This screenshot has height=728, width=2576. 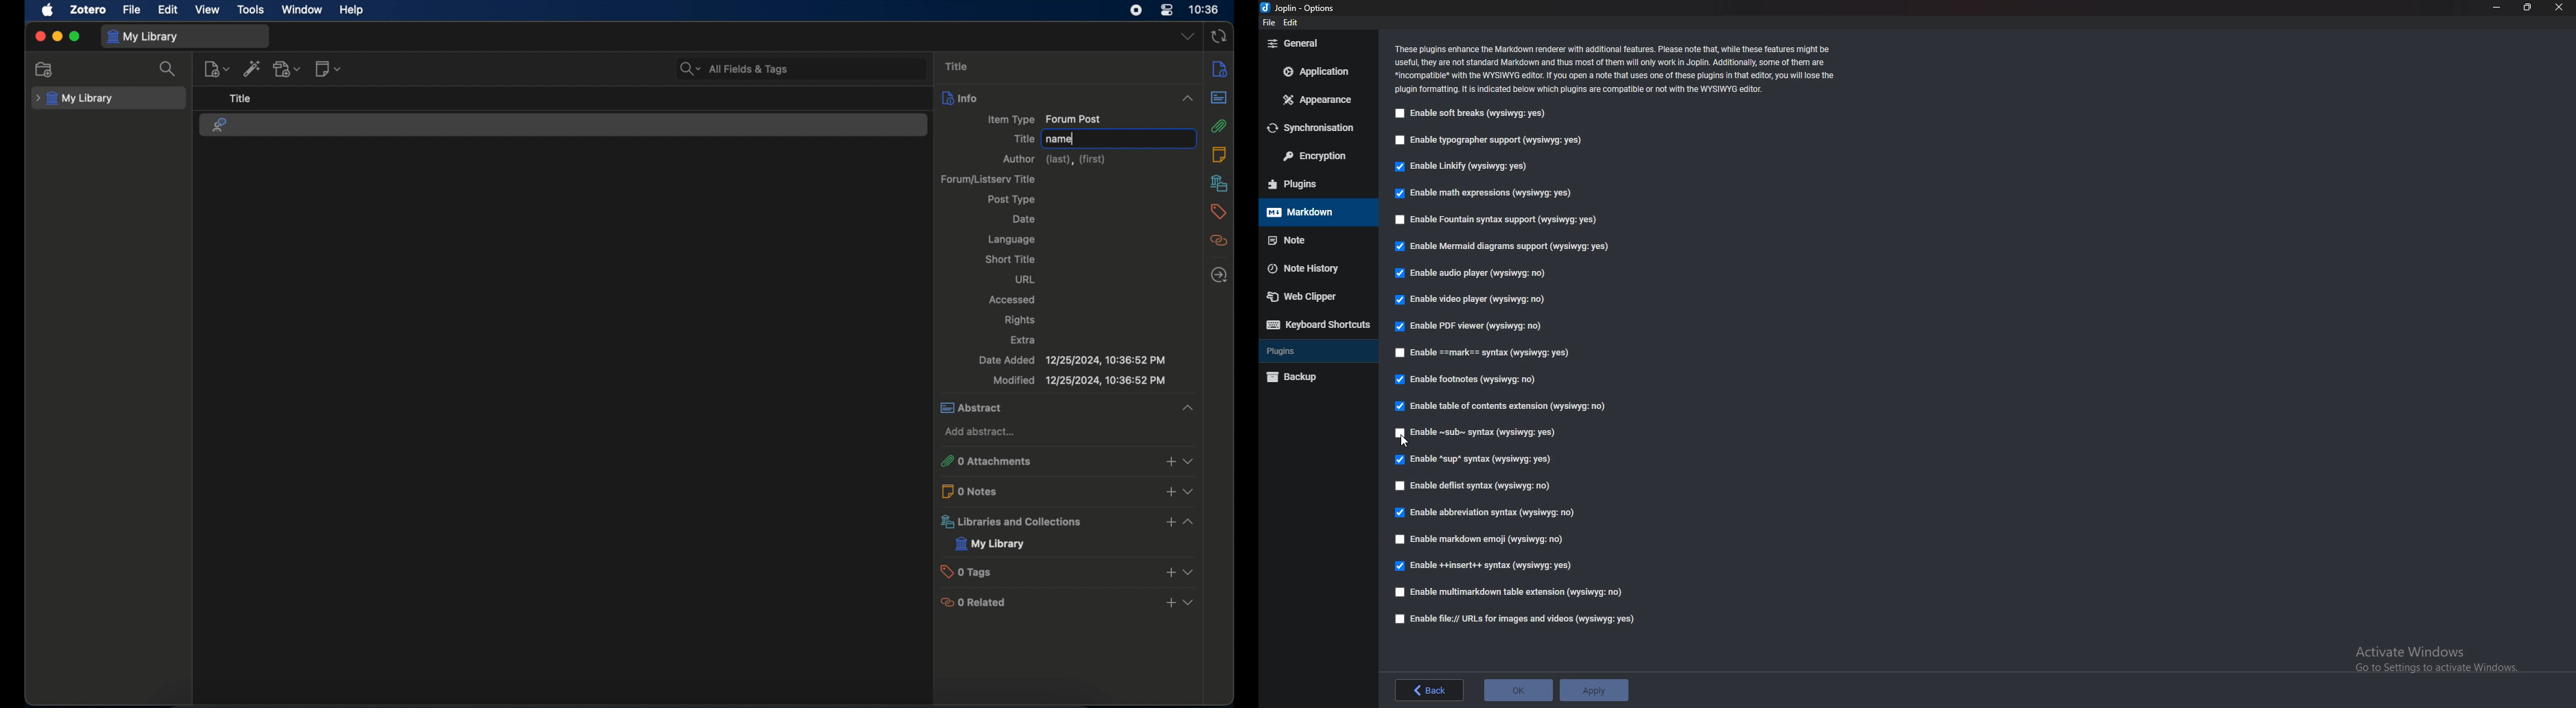 What do you see at coordinates (1079, 380) in the screenshot?
I see `modified` at bounding box center [1079, 380].